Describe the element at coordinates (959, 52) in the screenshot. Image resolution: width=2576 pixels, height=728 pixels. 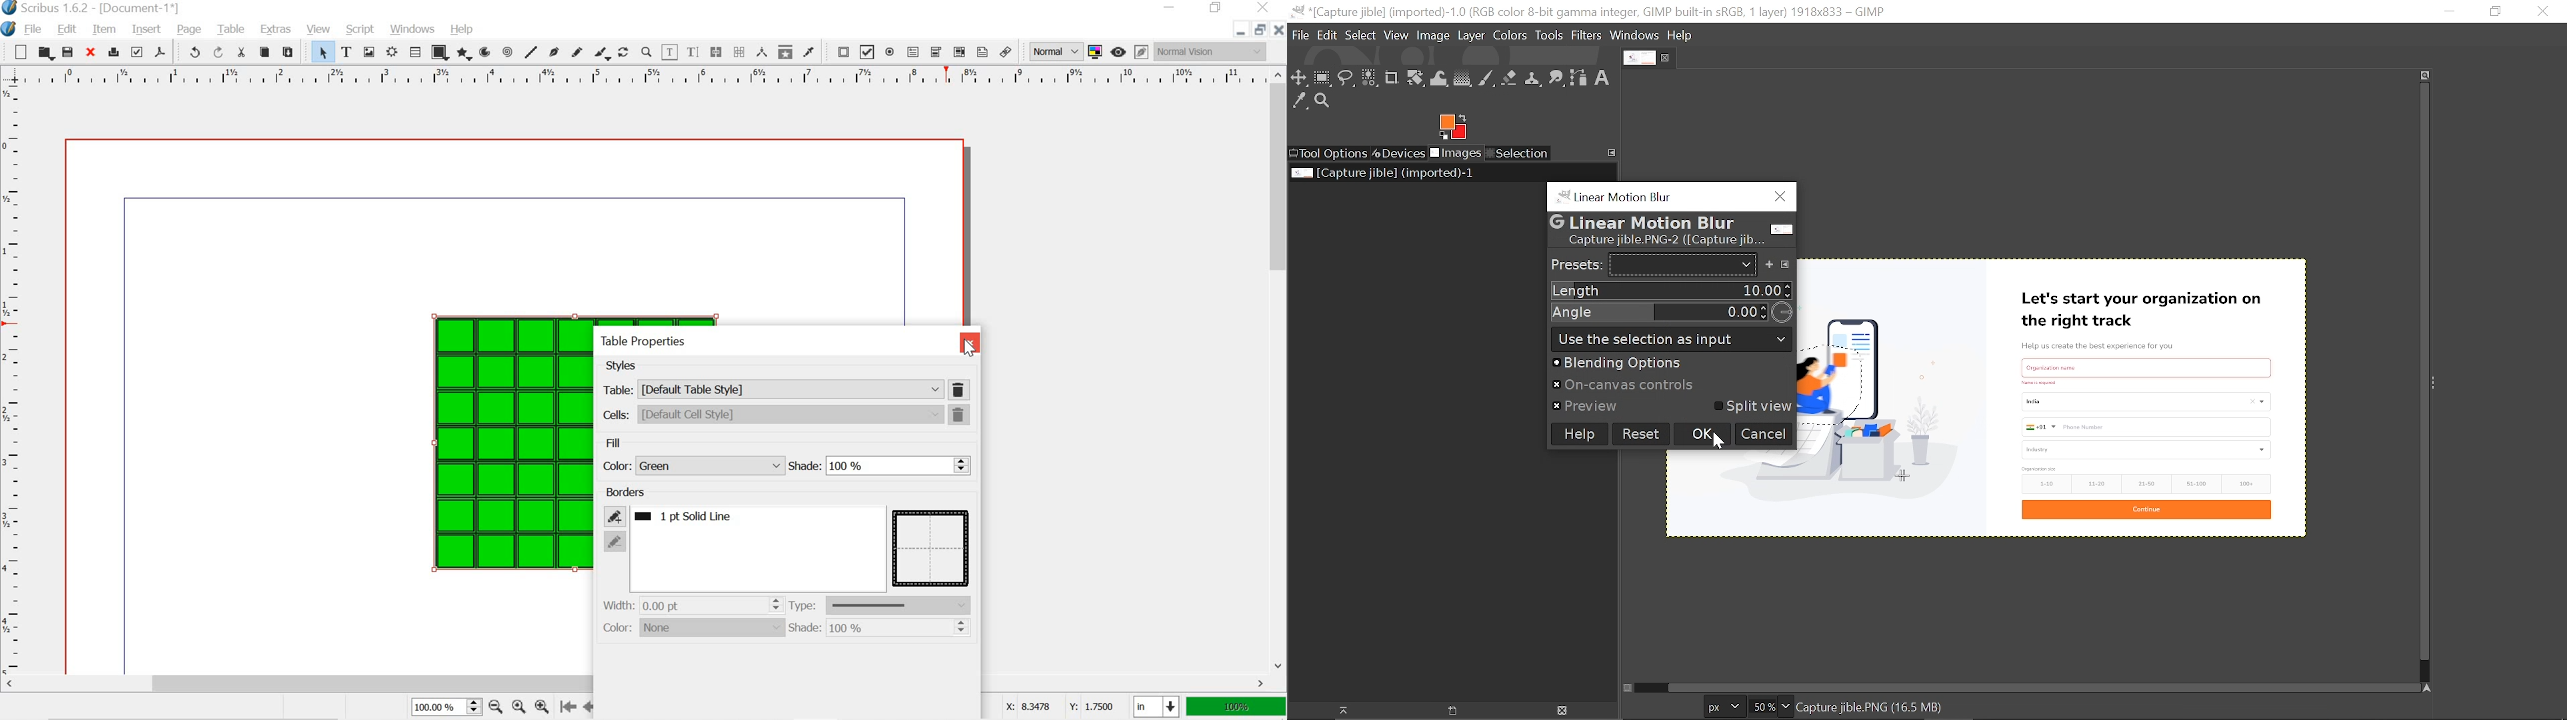
I see `pdf list box` at that location.